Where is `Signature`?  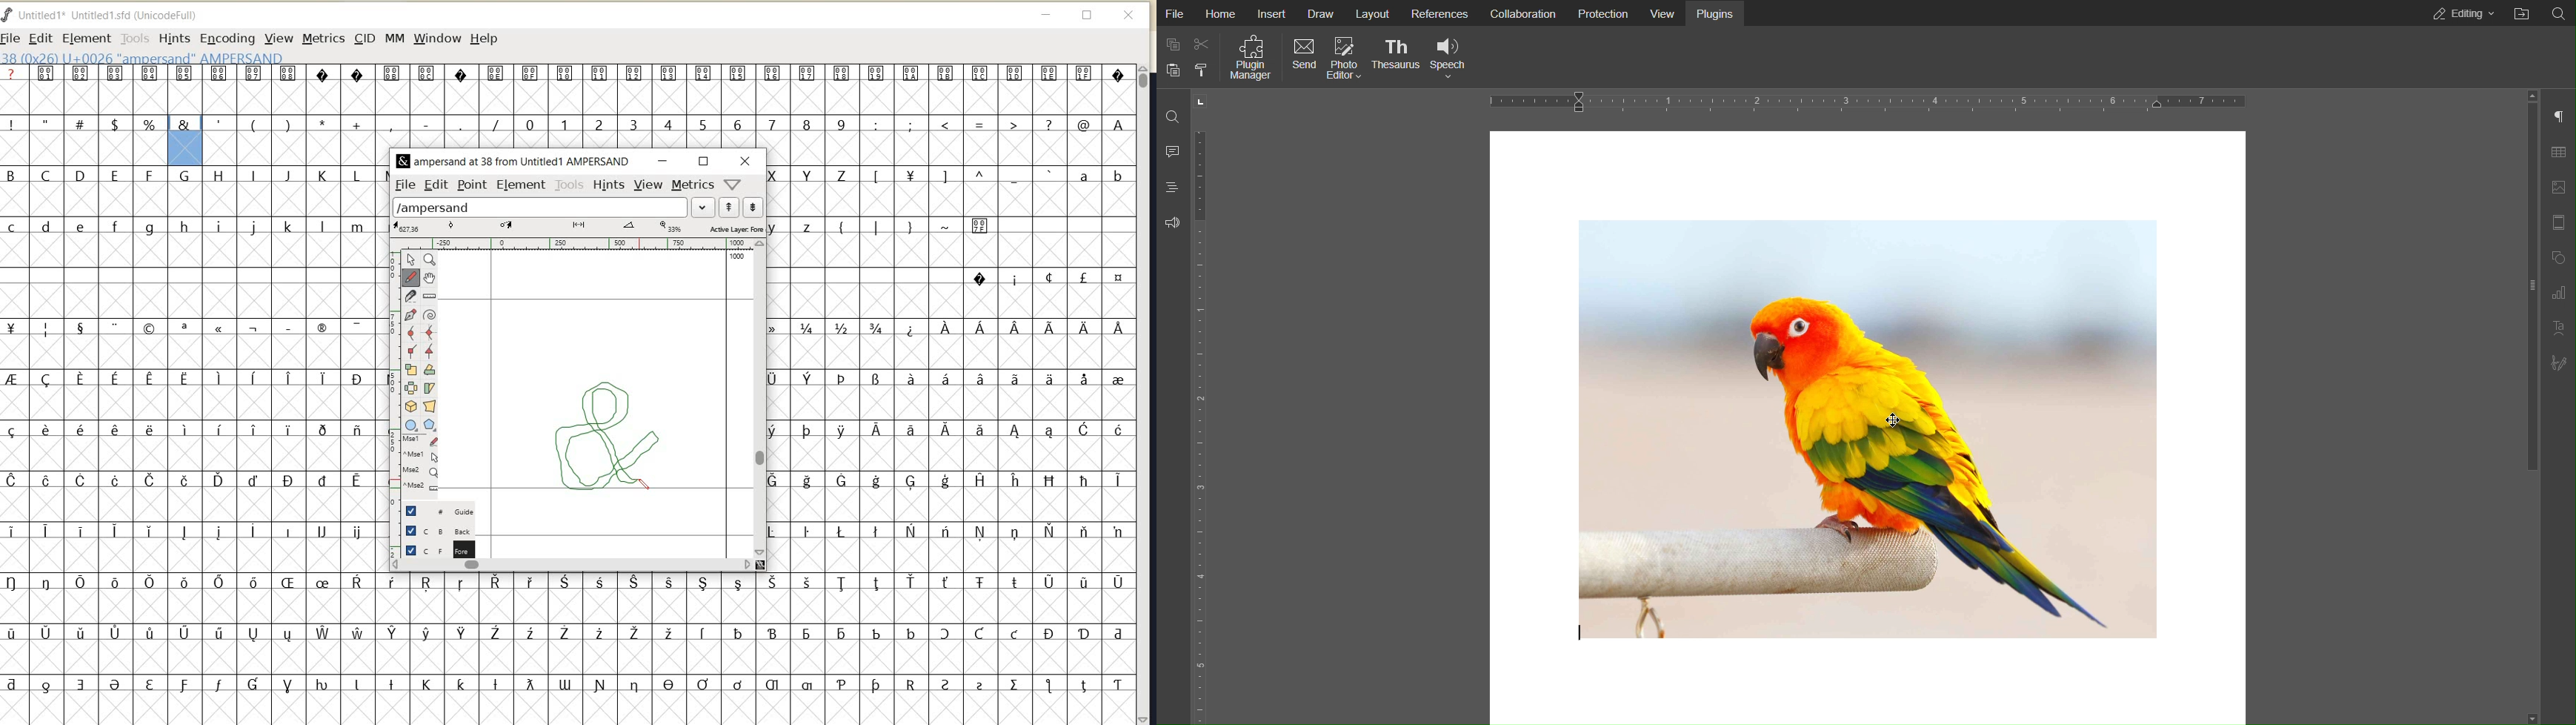
Signature is located at coordinates (2557, 364).